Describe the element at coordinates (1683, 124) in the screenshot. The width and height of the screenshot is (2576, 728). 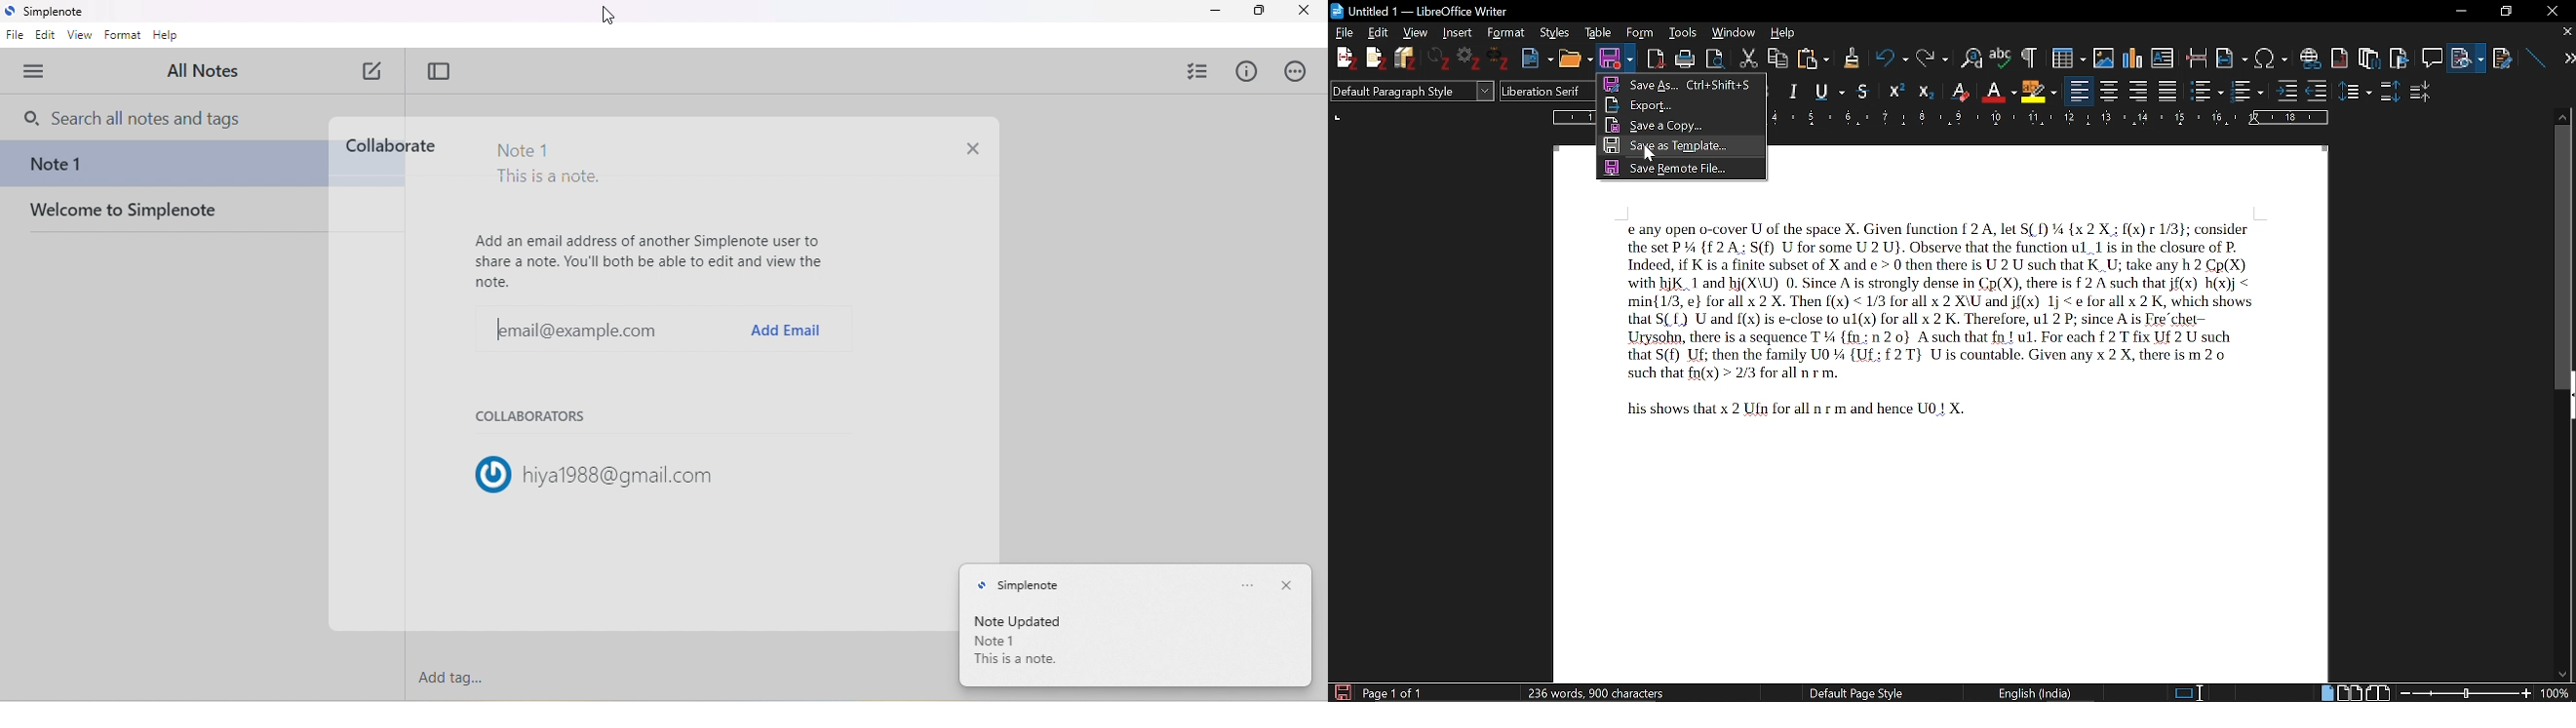
I see `Save as a copy` at that location.